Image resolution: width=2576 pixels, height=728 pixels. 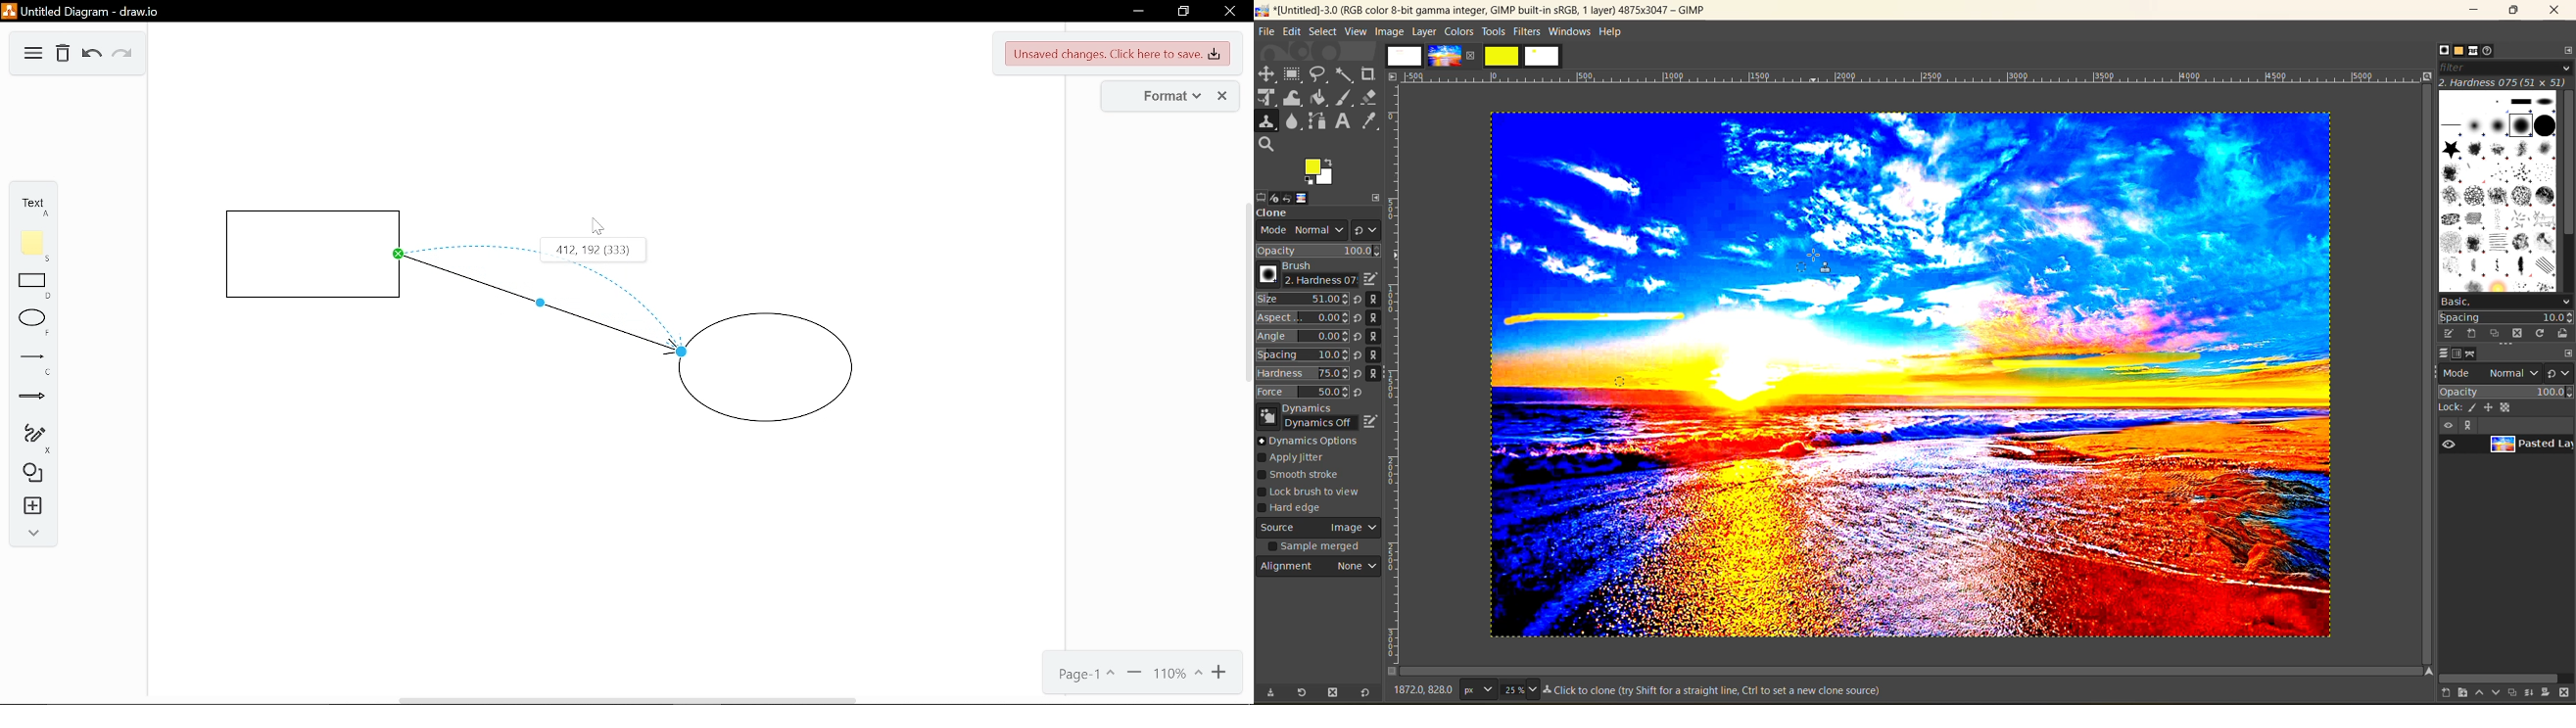 What do you see at coordinates (2491, 407) in the screenshot?
I see `position` at bounding box center [2491, 407].